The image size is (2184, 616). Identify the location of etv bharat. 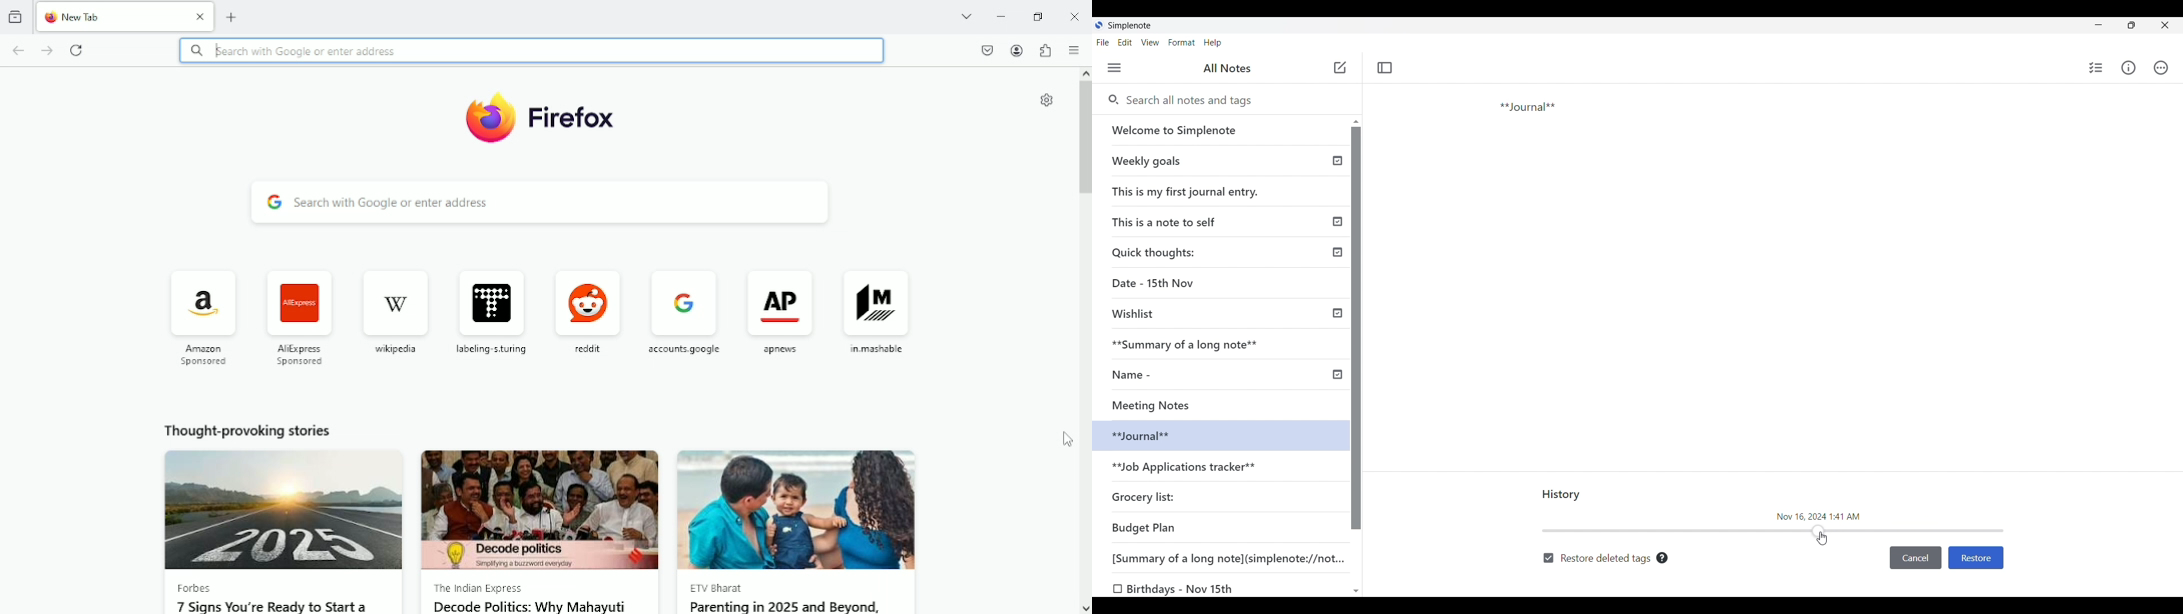
(729, 589).